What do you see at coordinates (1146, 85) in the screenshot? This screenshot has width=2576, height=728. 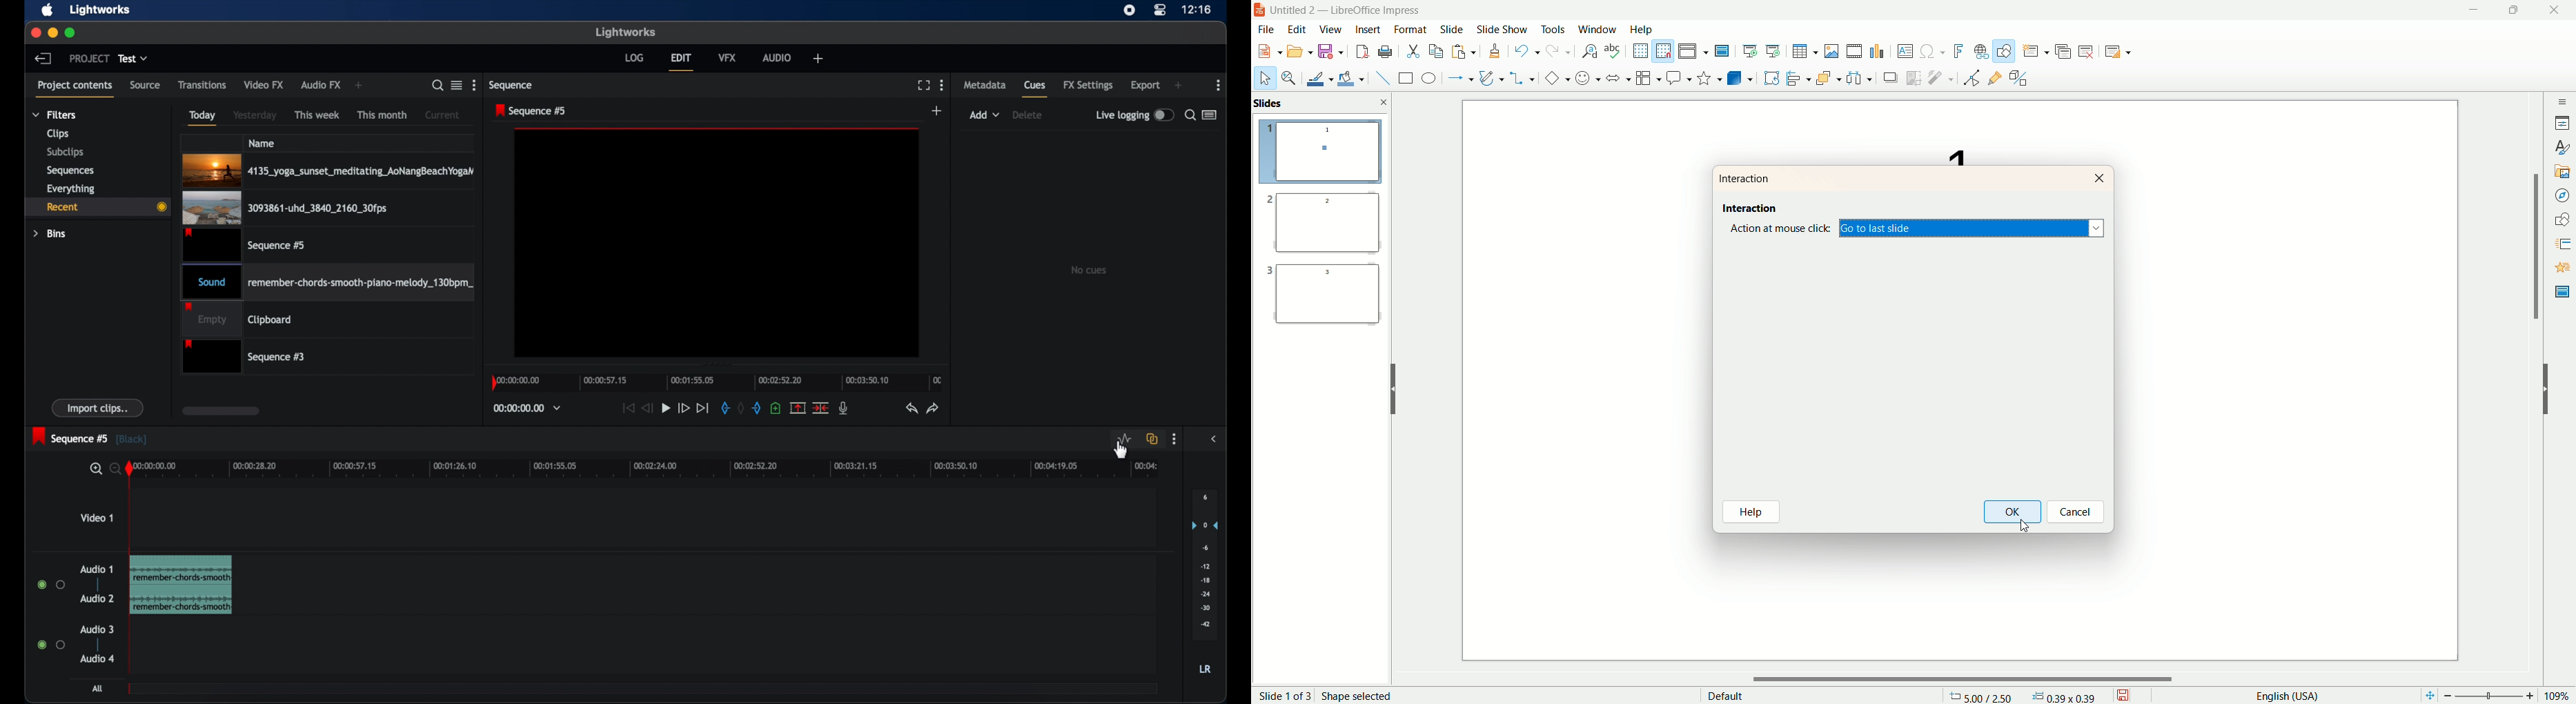 I see `export` at bounding box center [1146, 85].